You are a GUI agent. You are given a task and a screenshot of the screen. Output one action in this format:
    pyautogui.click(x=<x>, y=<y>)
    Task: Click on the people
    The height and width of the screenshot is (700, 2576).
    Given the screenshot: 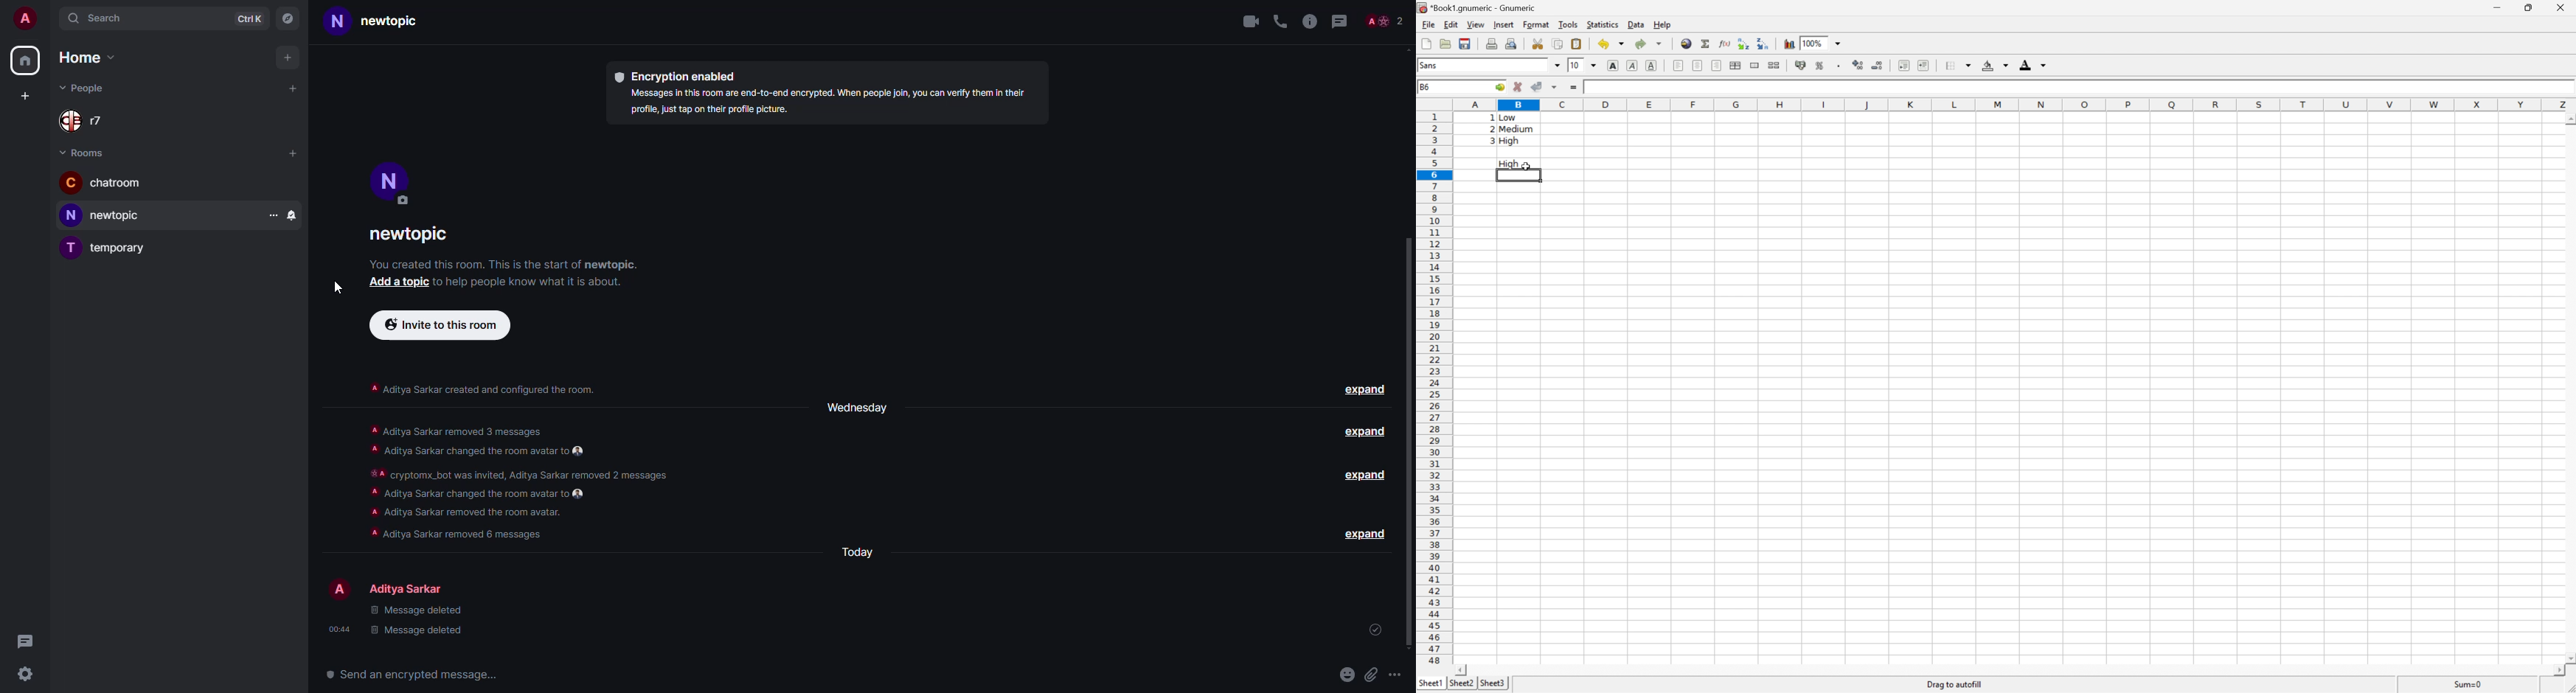 What is the action you would take?
    pyautogui.click(x=86, y=87)
    